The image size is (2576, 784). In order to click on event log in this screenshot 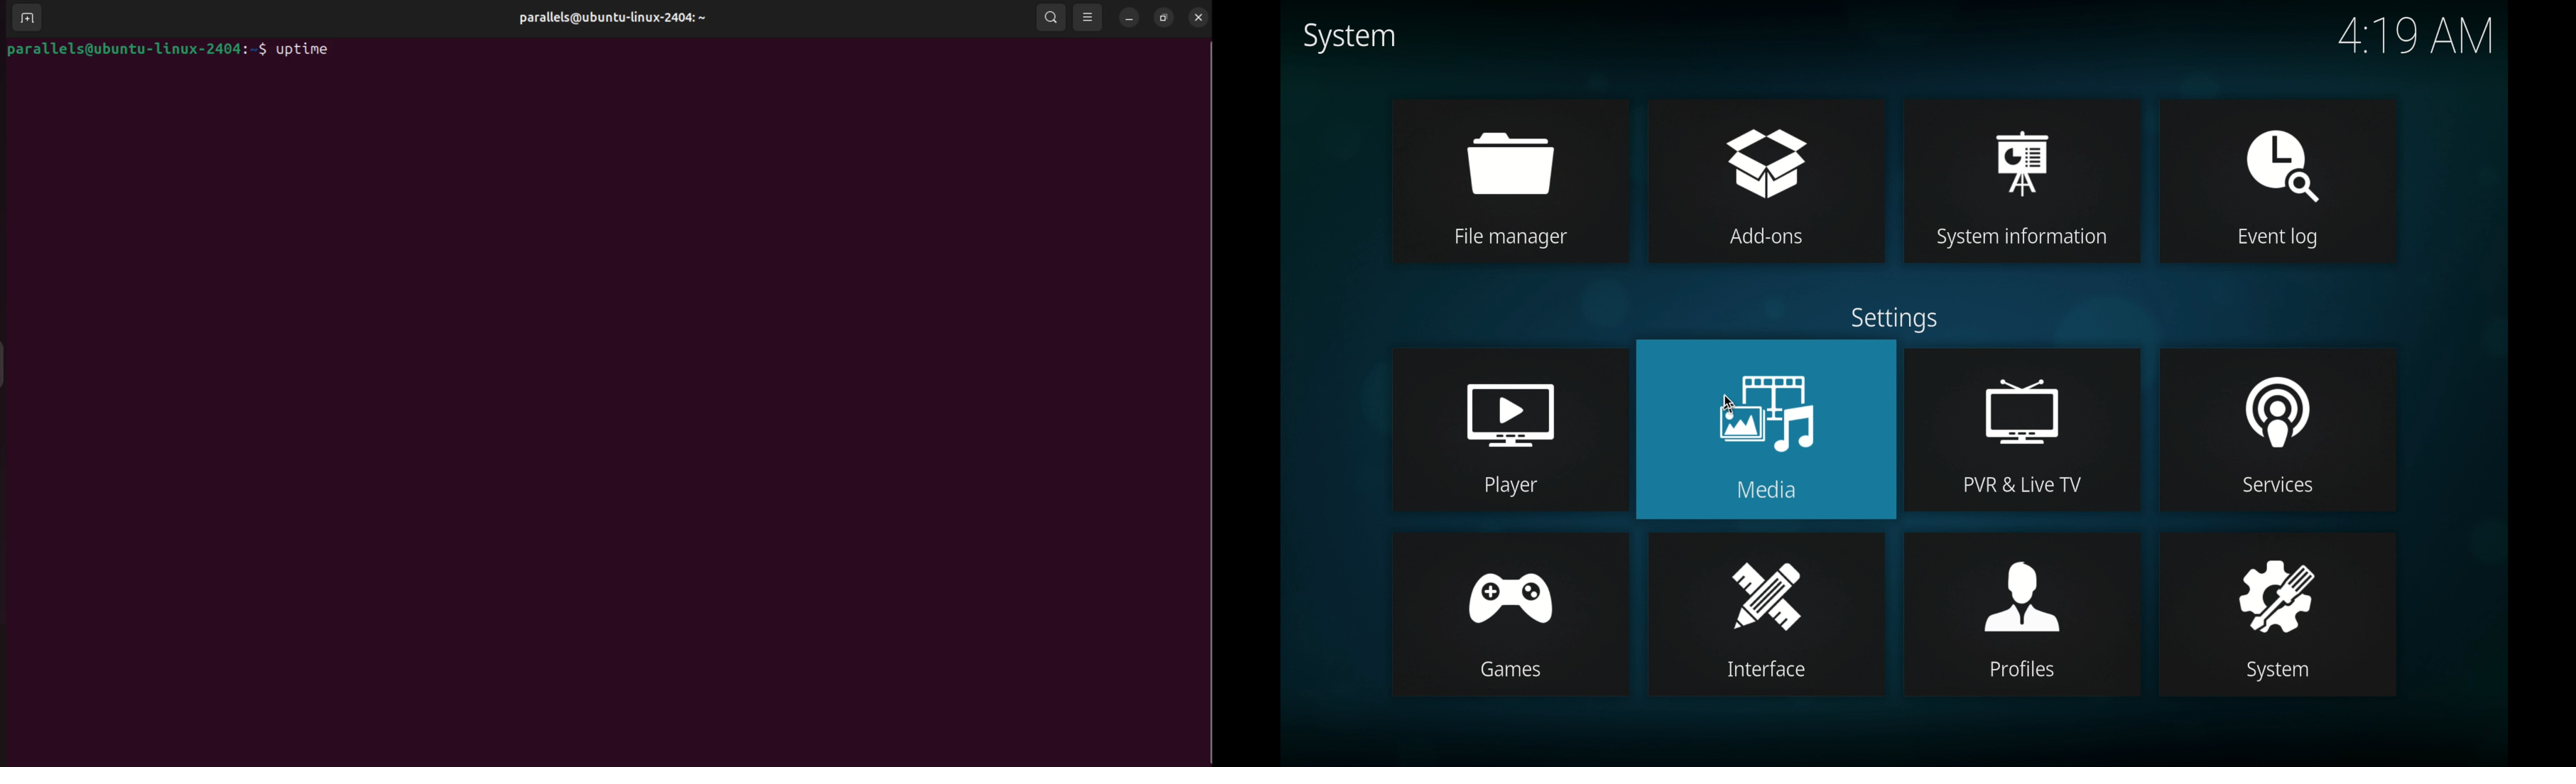, I will do `click(2278, 181)`.